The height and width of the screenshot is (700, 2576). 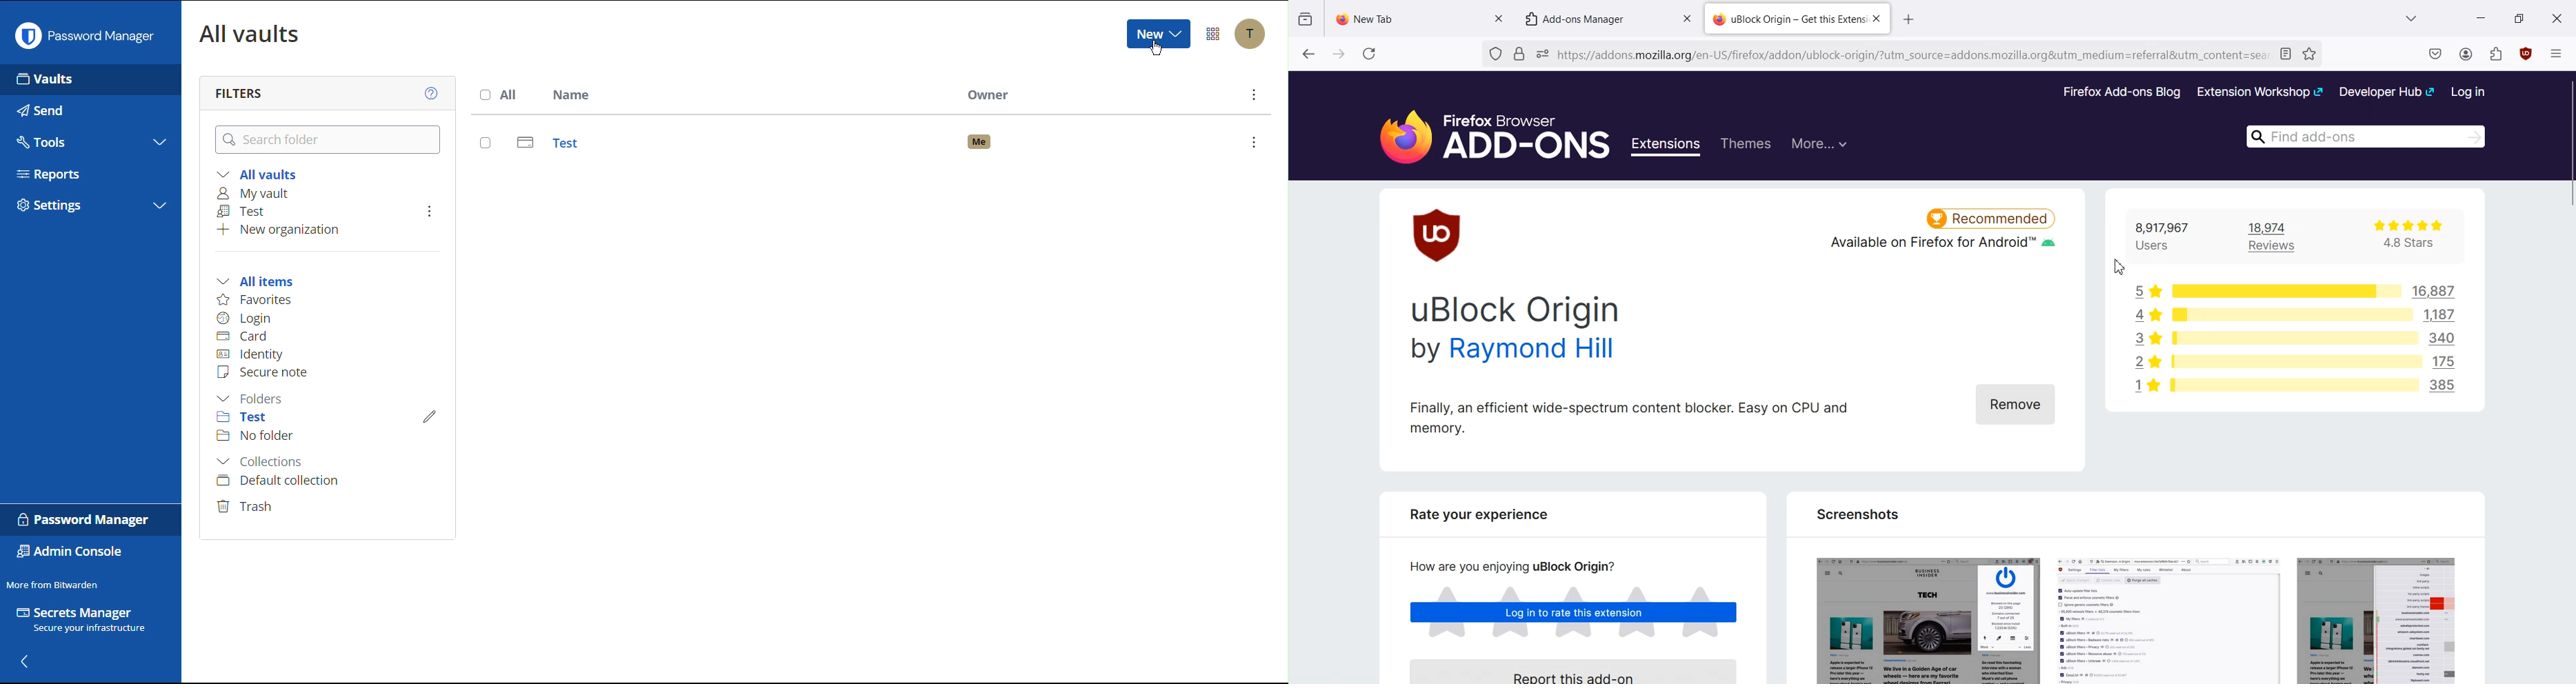 What do you see at coordinates (2527, 56) in the screenshot?
I see `uBlock origin` at bounding box center [2527, 56].